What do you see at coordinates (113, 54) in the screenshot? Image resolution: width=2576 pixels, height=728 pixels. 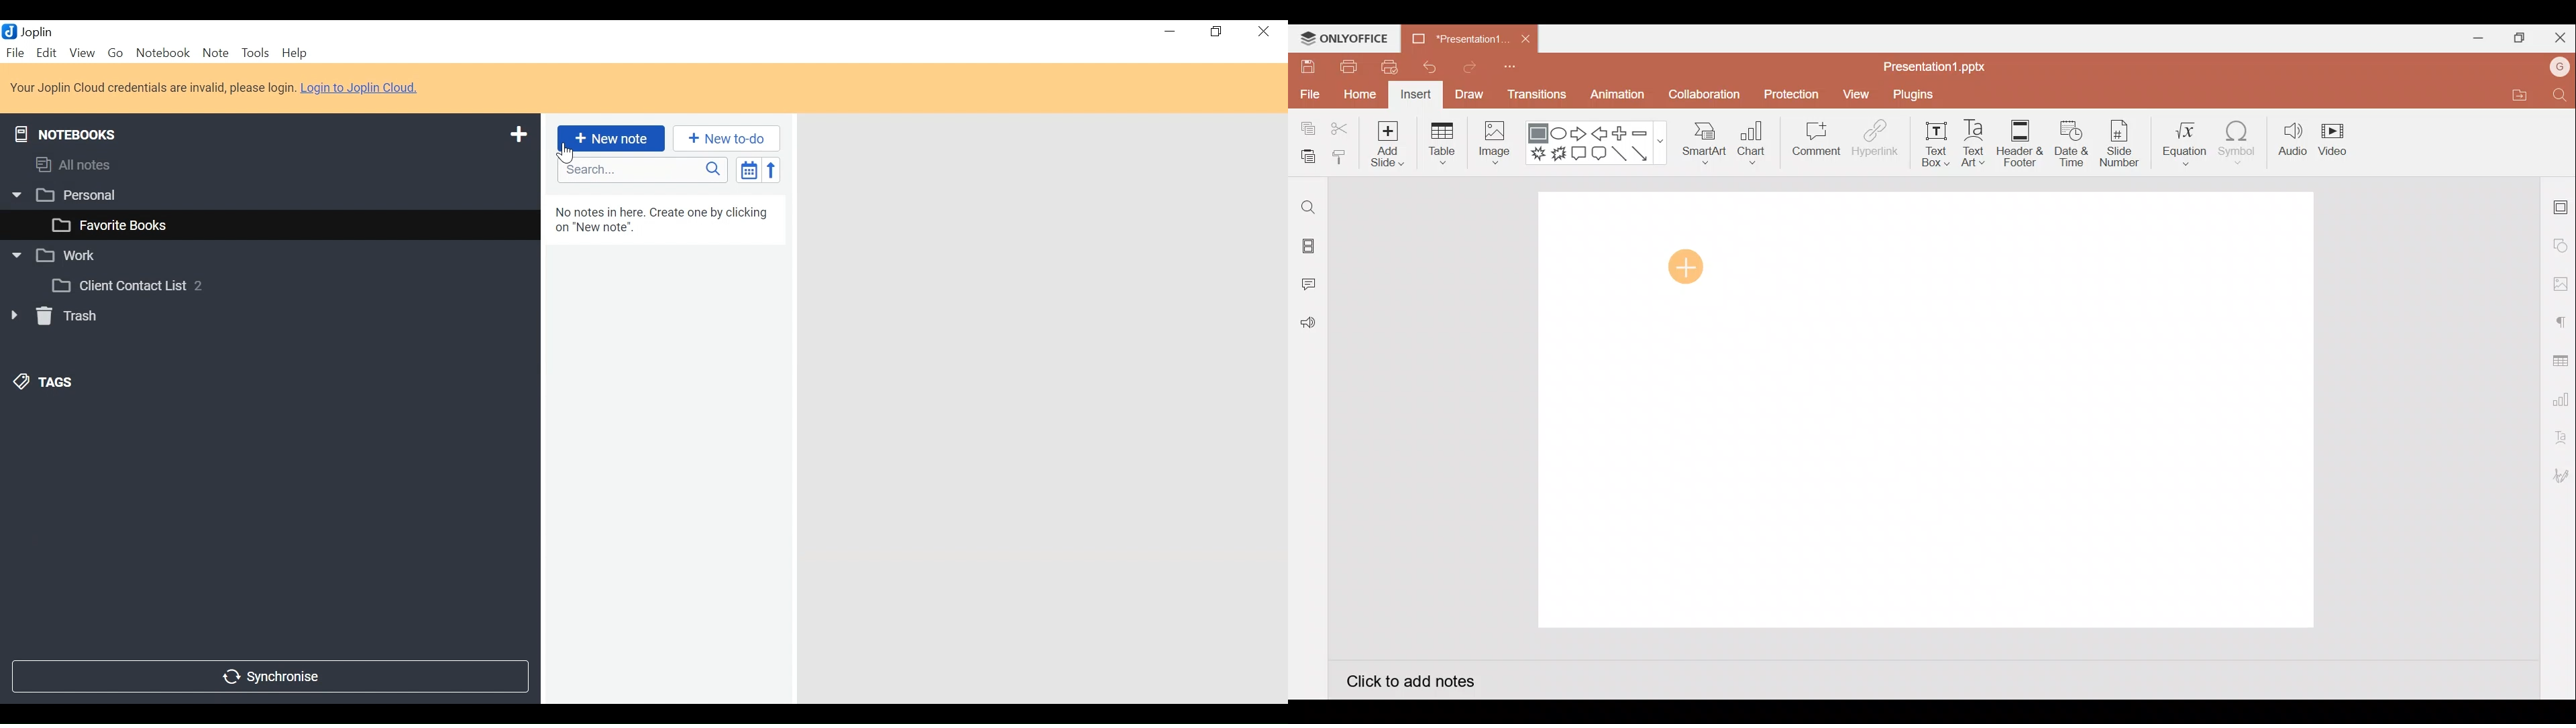 I see `Go` at bounding box center [113, 54].